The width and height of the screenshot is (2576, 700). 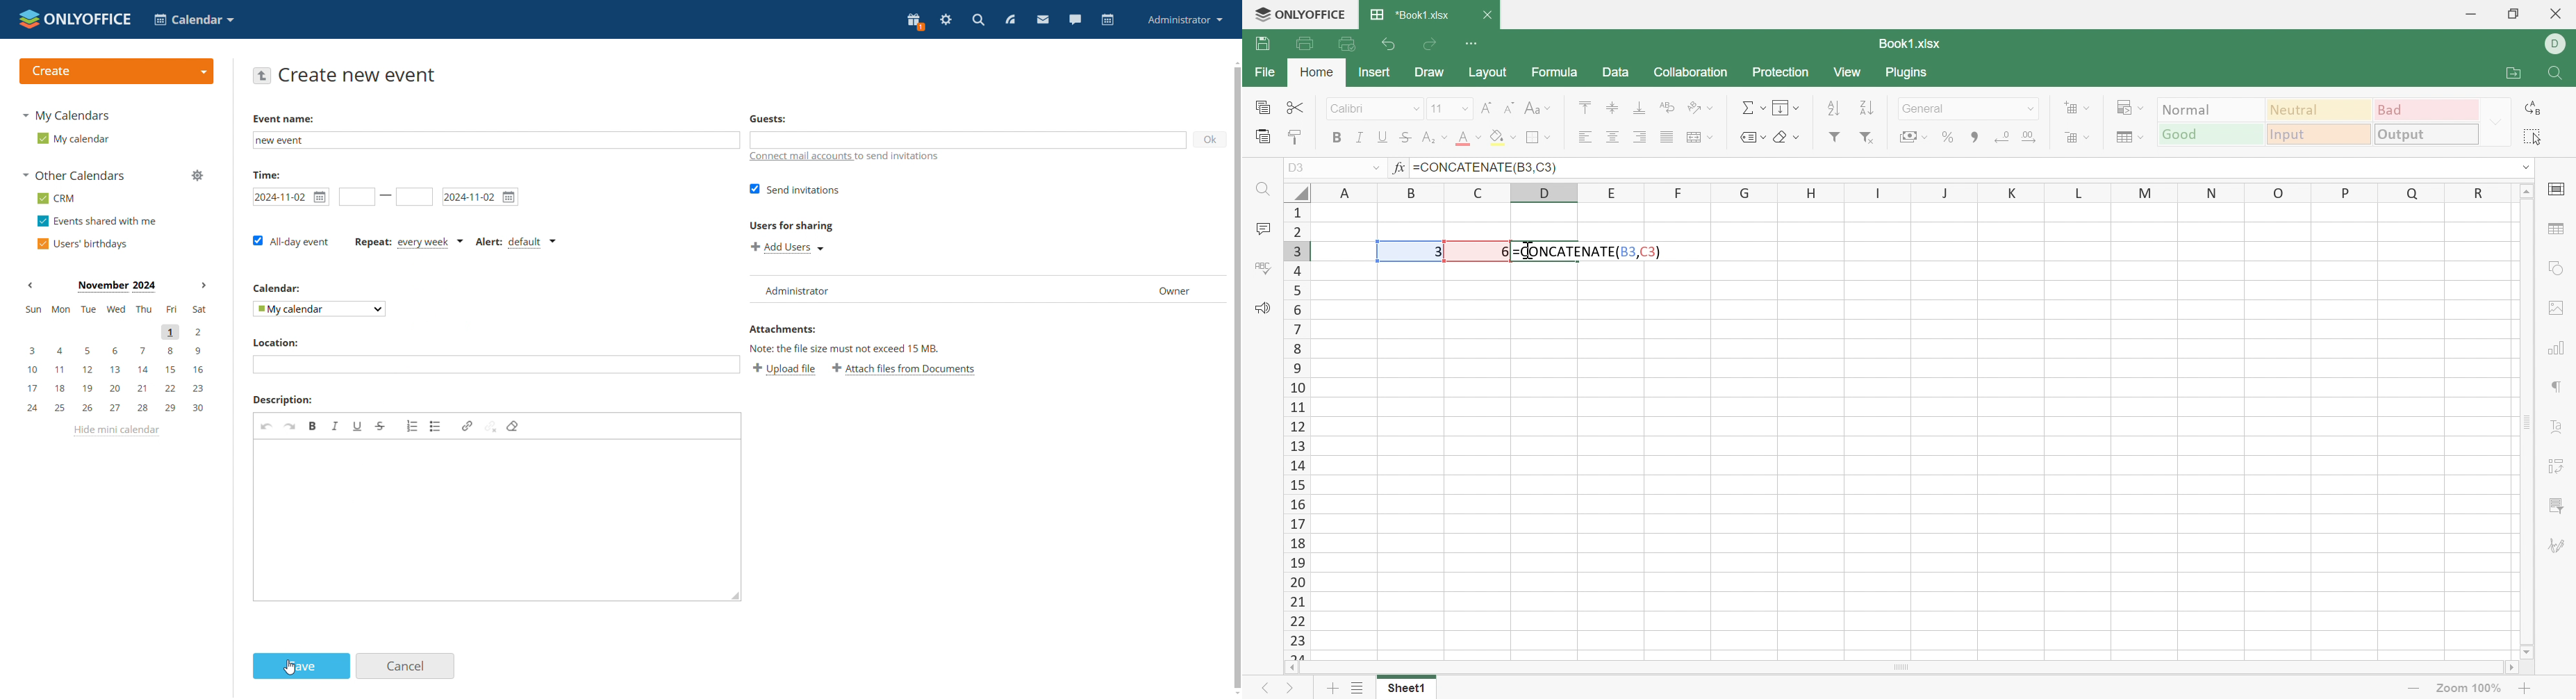 I want to click on unlink, so click(x=491, y=427).